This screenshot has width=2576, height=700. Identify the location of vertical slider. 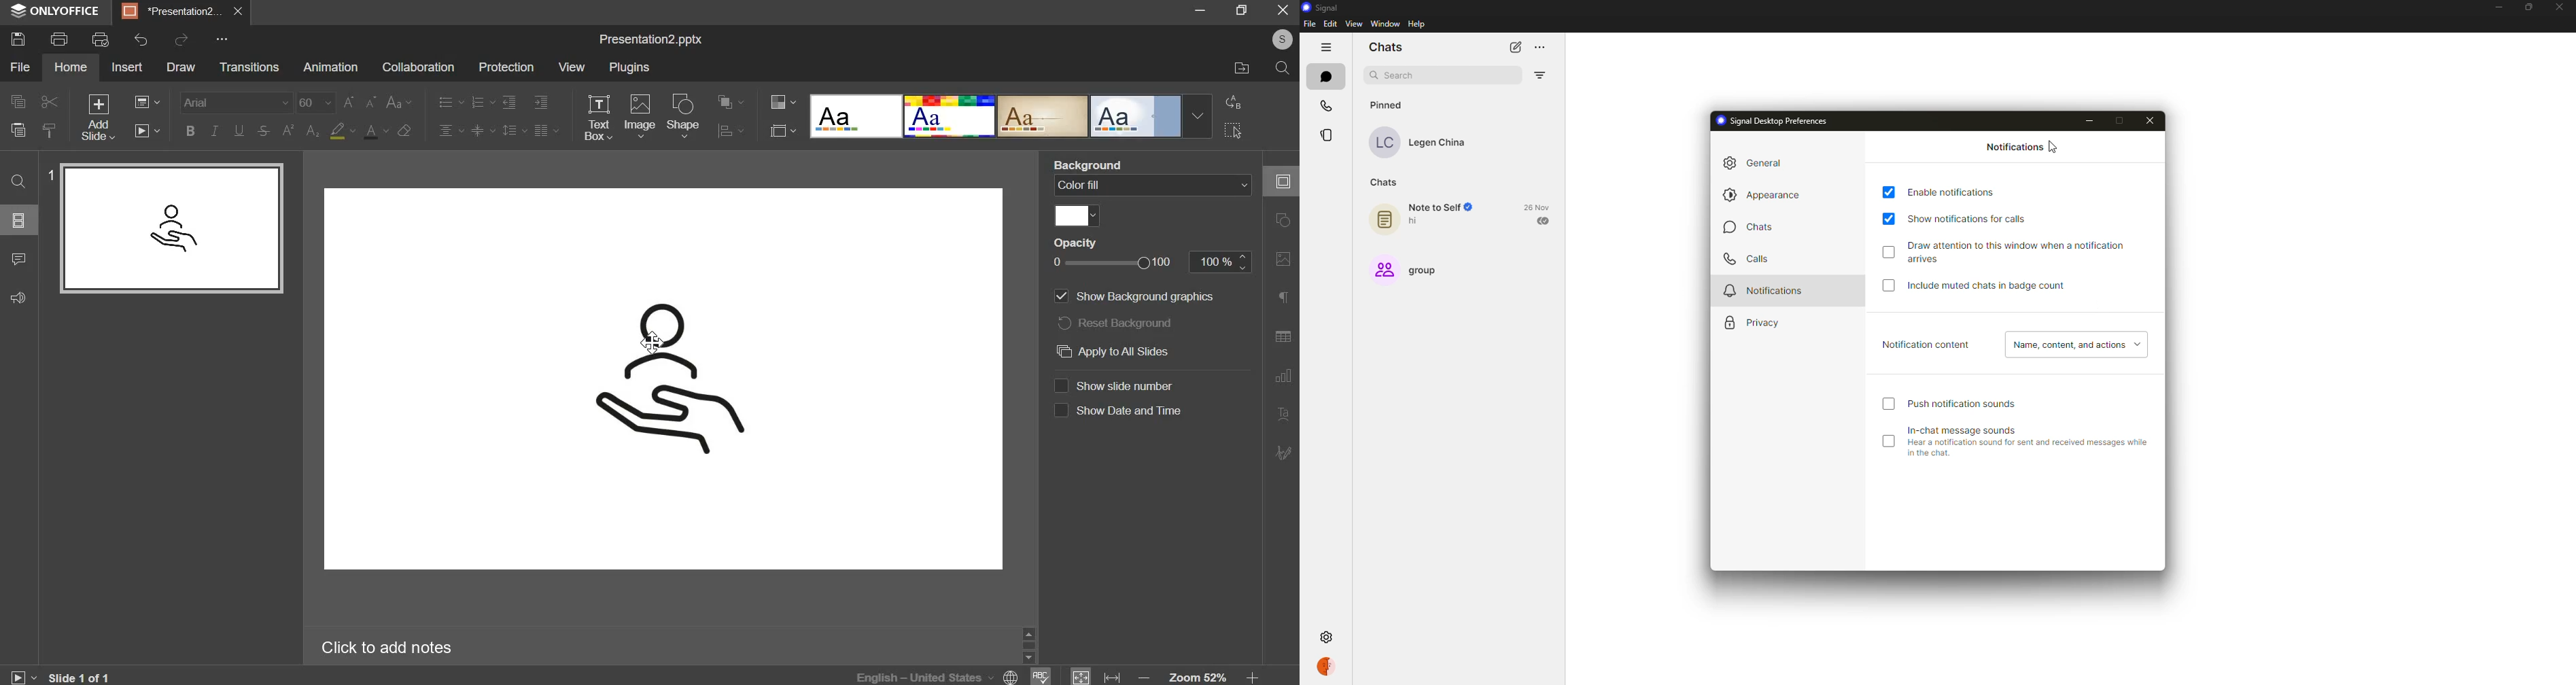
(1028, 645).